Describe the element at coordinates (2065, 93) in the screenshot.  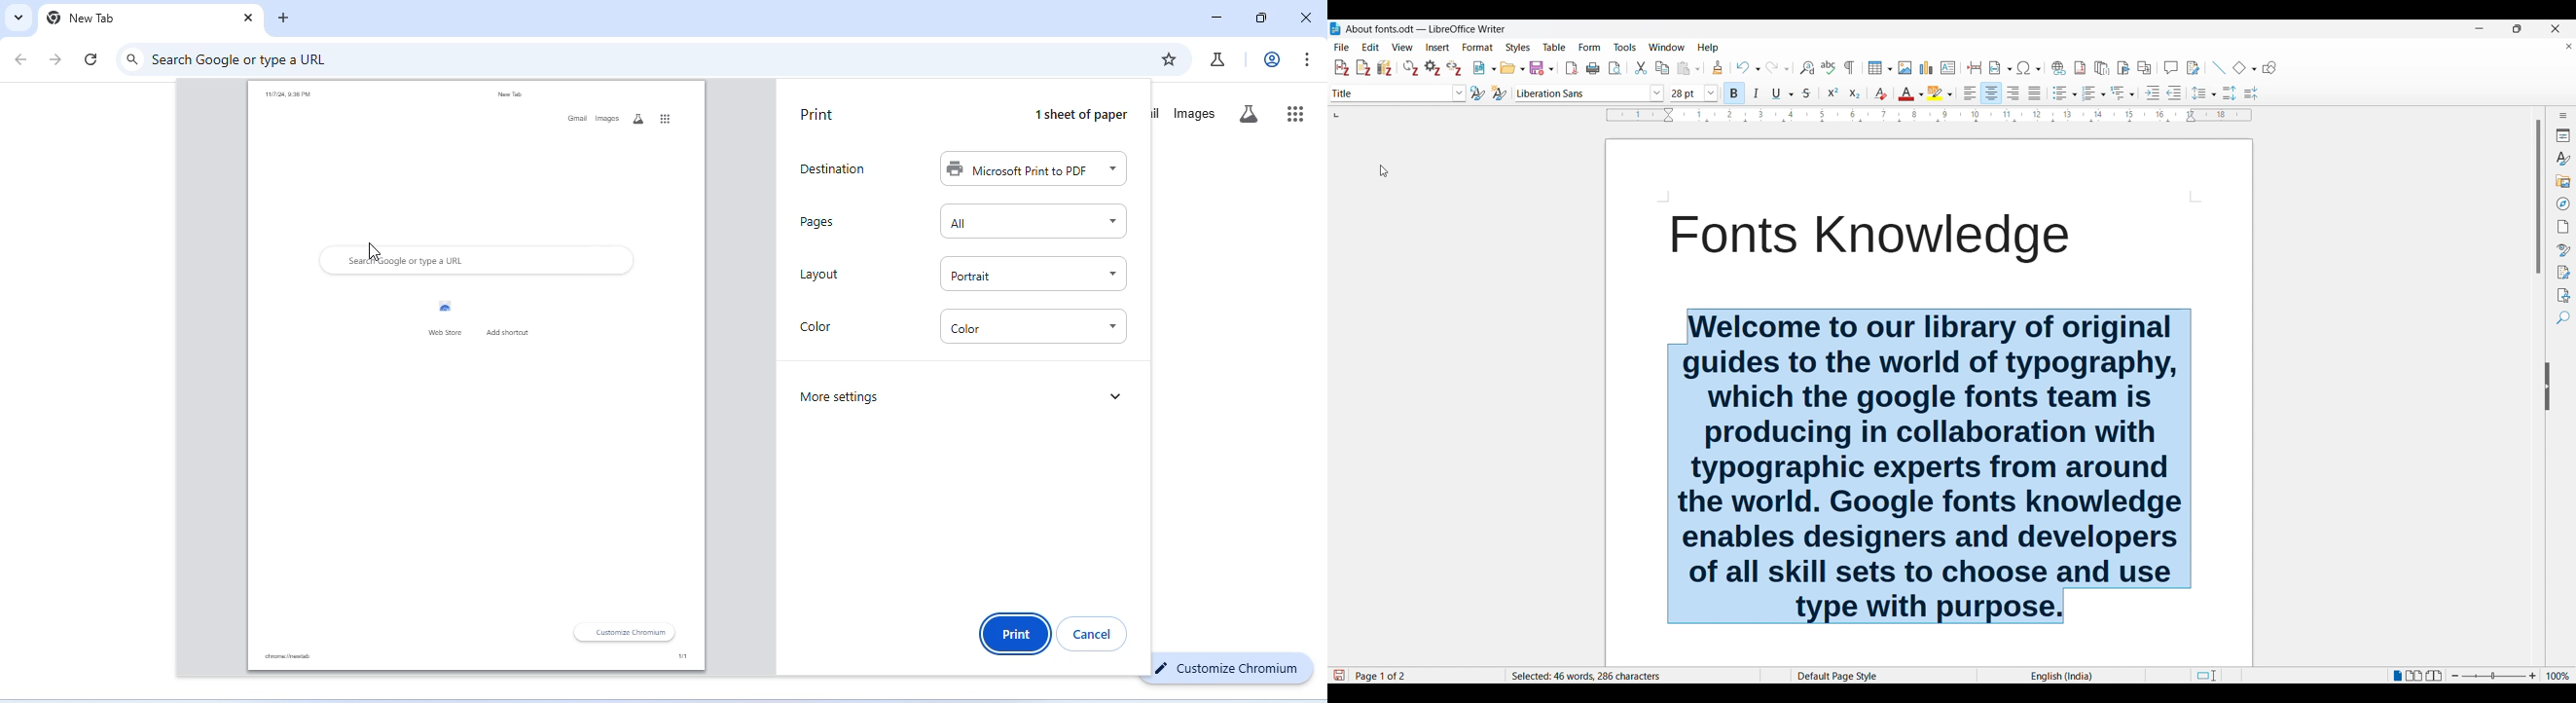
I see `Toggle unordered list` at that location.